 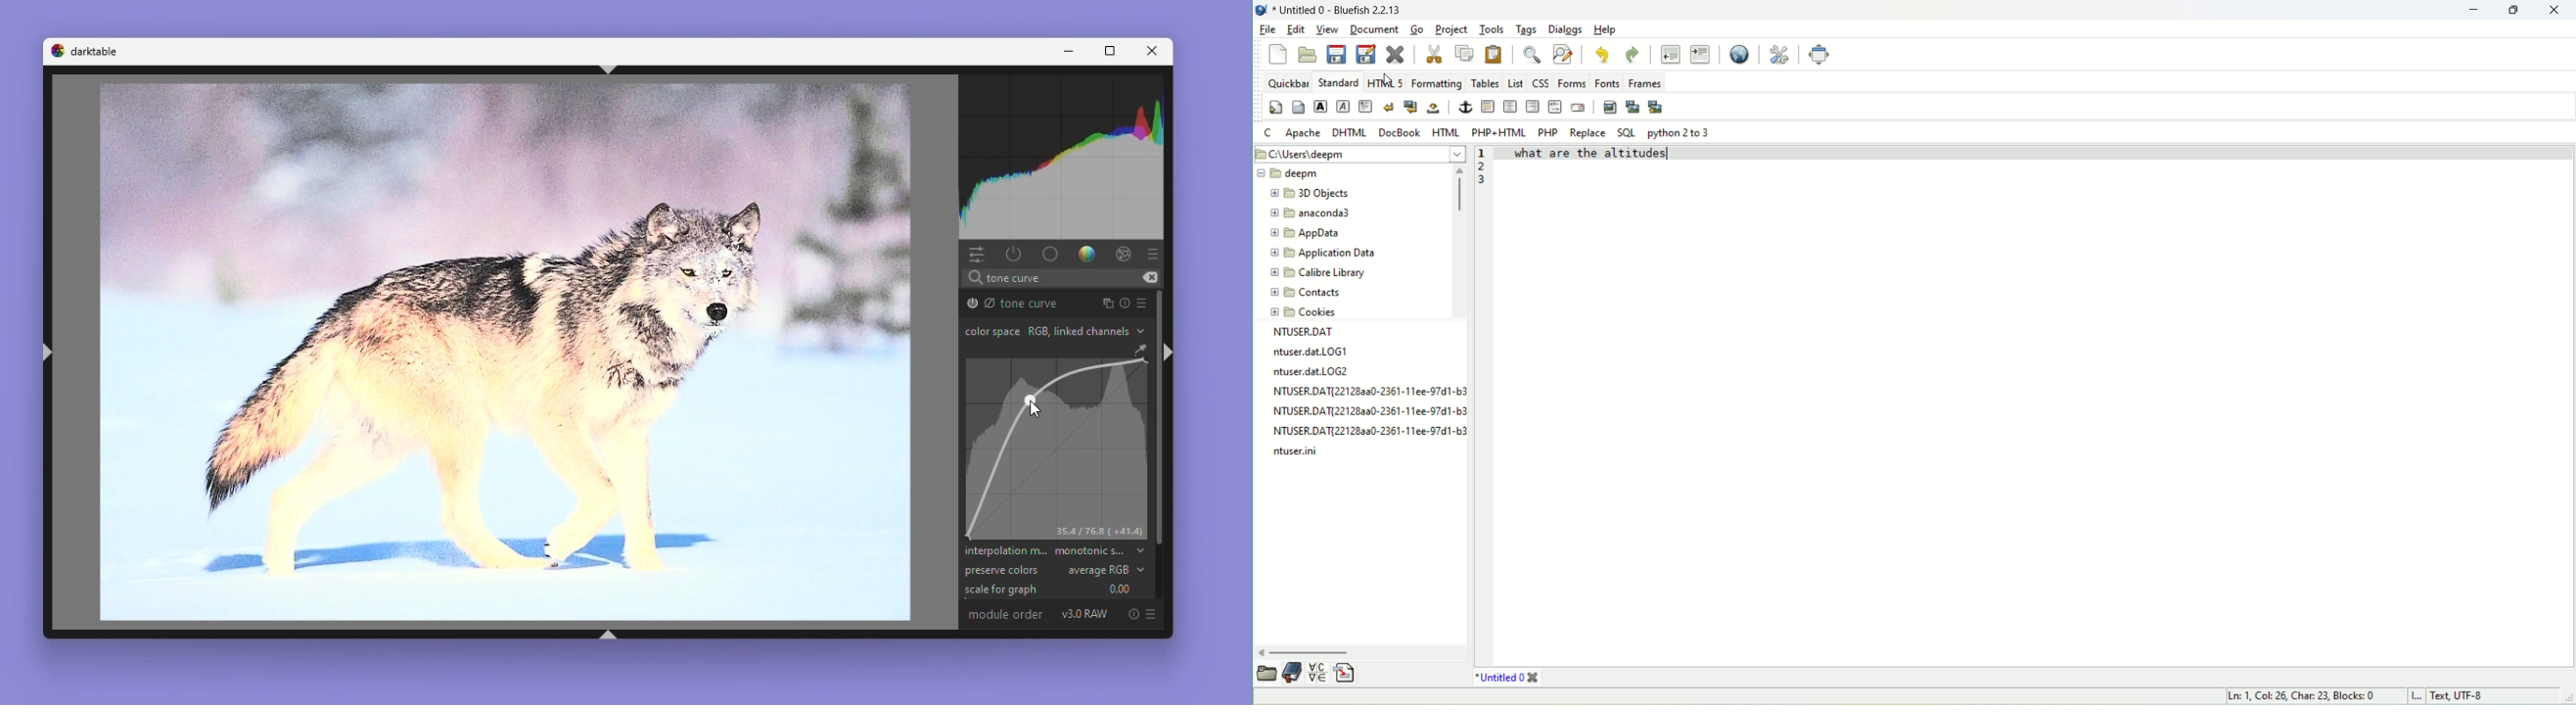 I want to click on text, so click(x=1367, y=394).